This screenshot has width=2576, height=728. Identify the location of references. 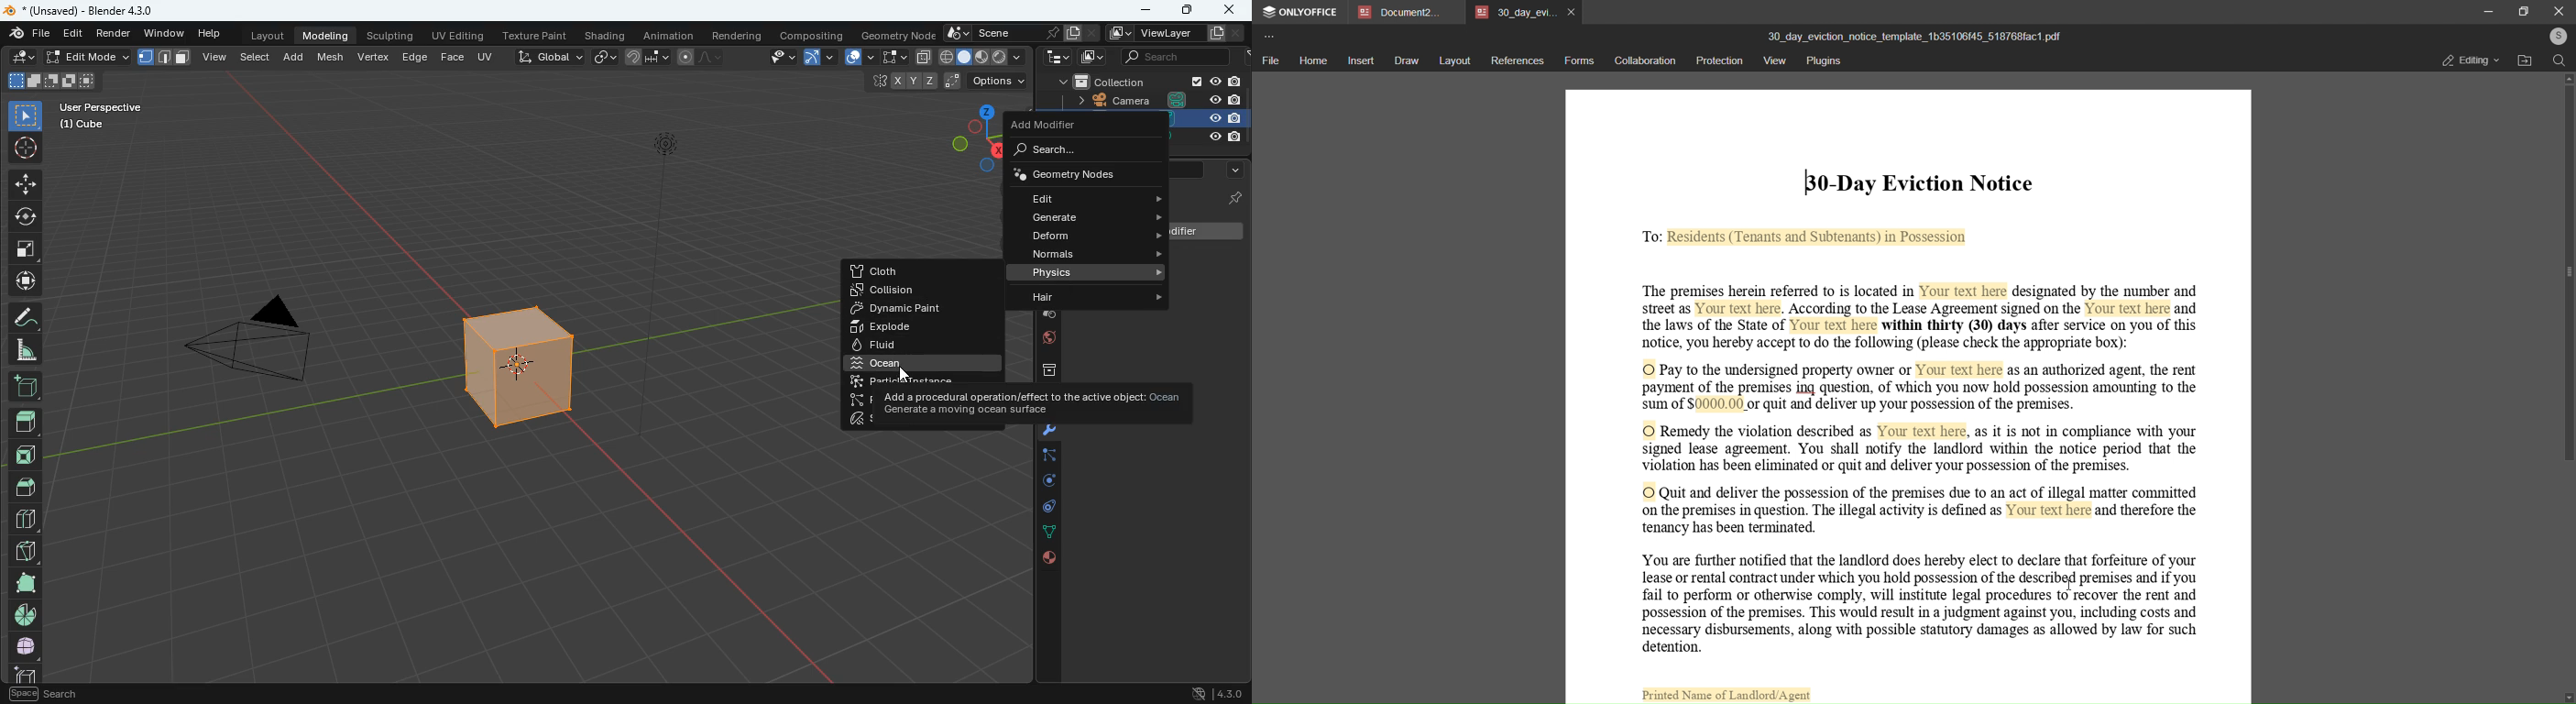
(1517, 62).